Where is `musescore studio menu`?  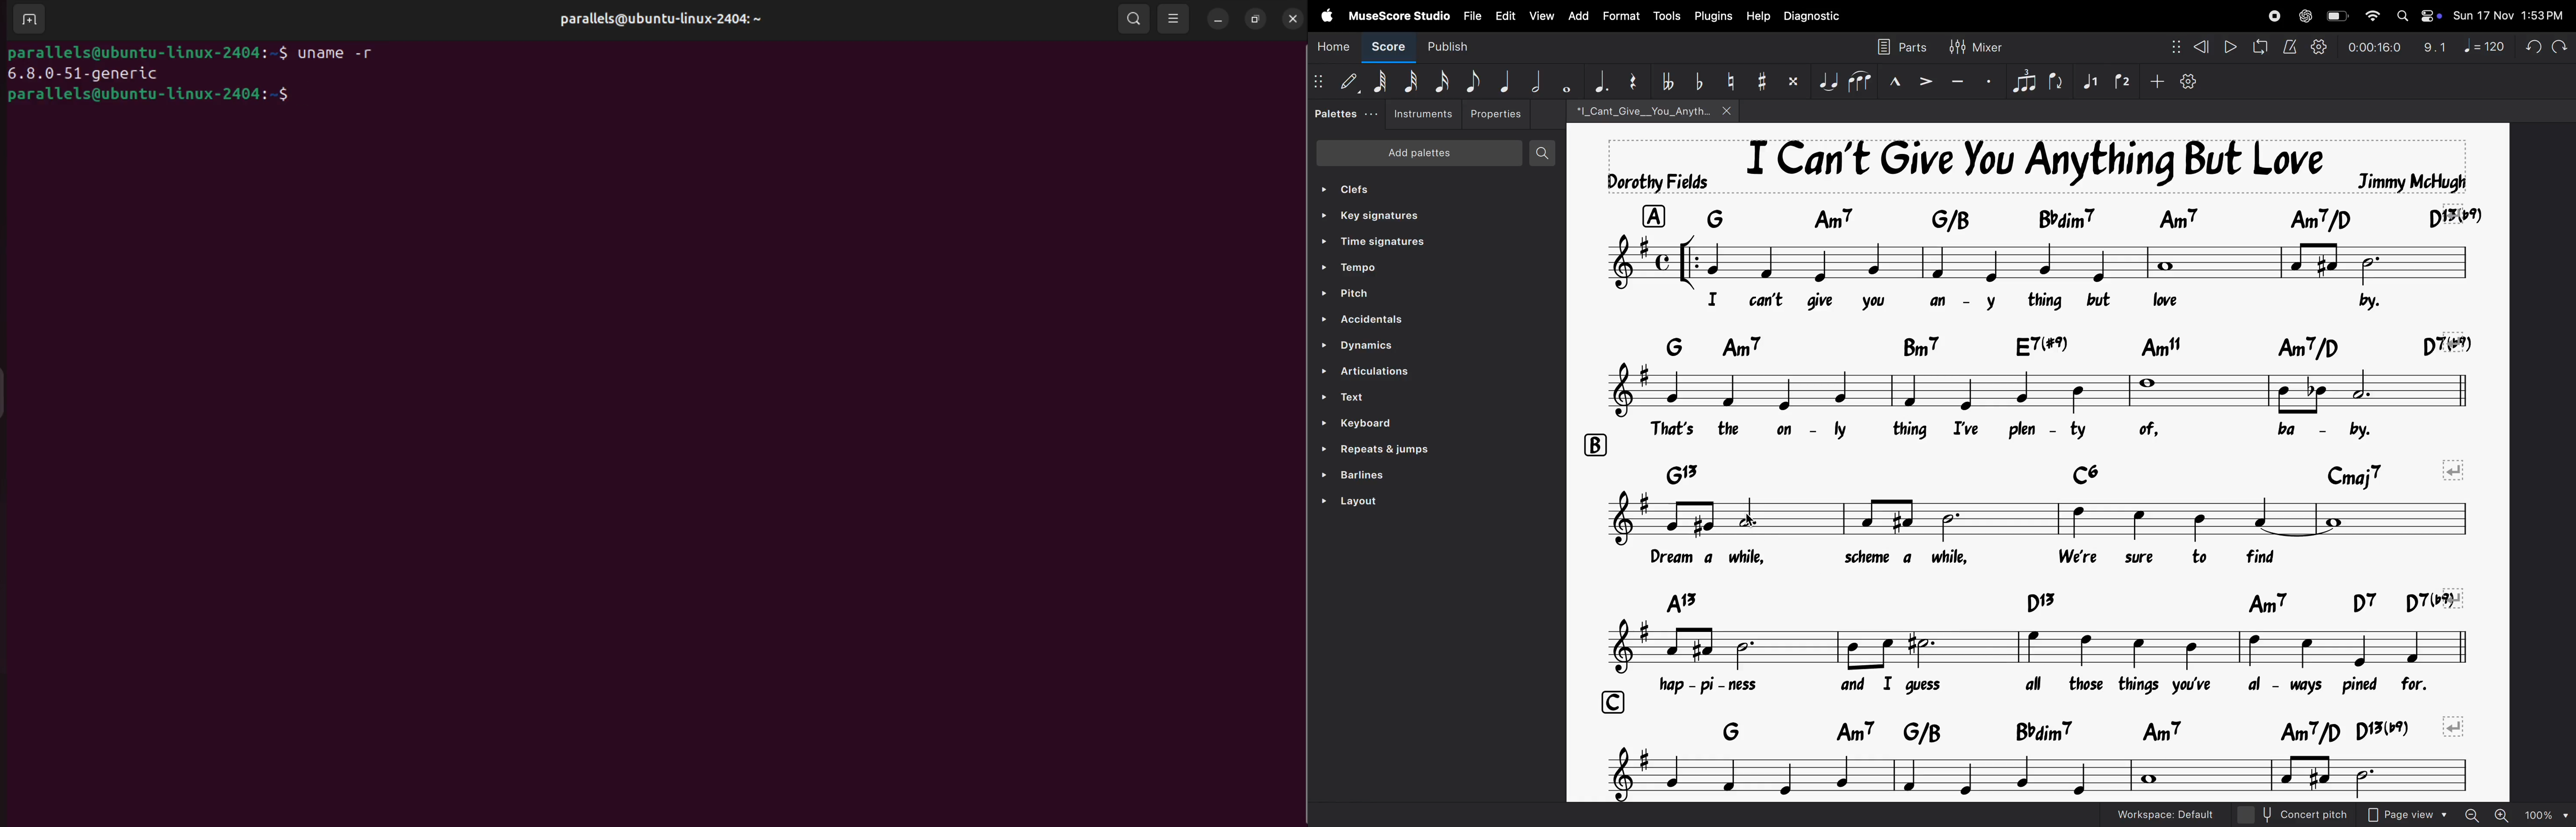 musescore studio menu is located at coordinates (1399, 16).